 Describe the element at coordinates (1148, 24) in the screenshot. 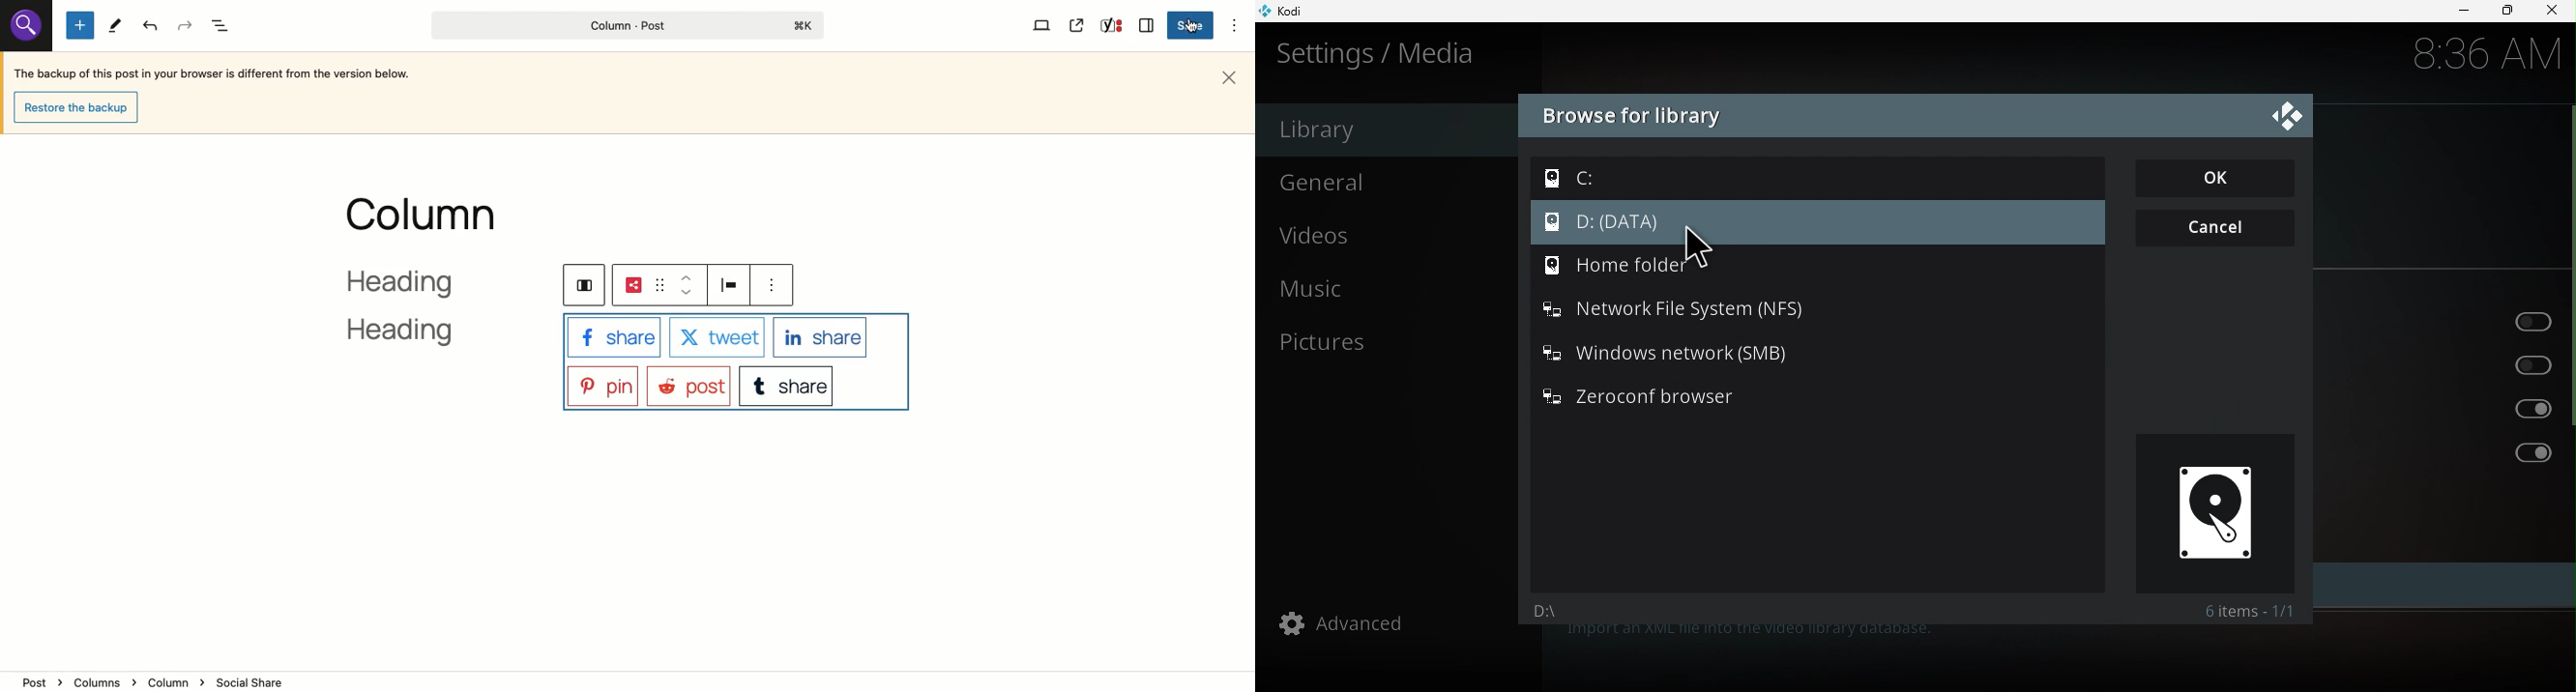

I see `Sidebar` at that location.